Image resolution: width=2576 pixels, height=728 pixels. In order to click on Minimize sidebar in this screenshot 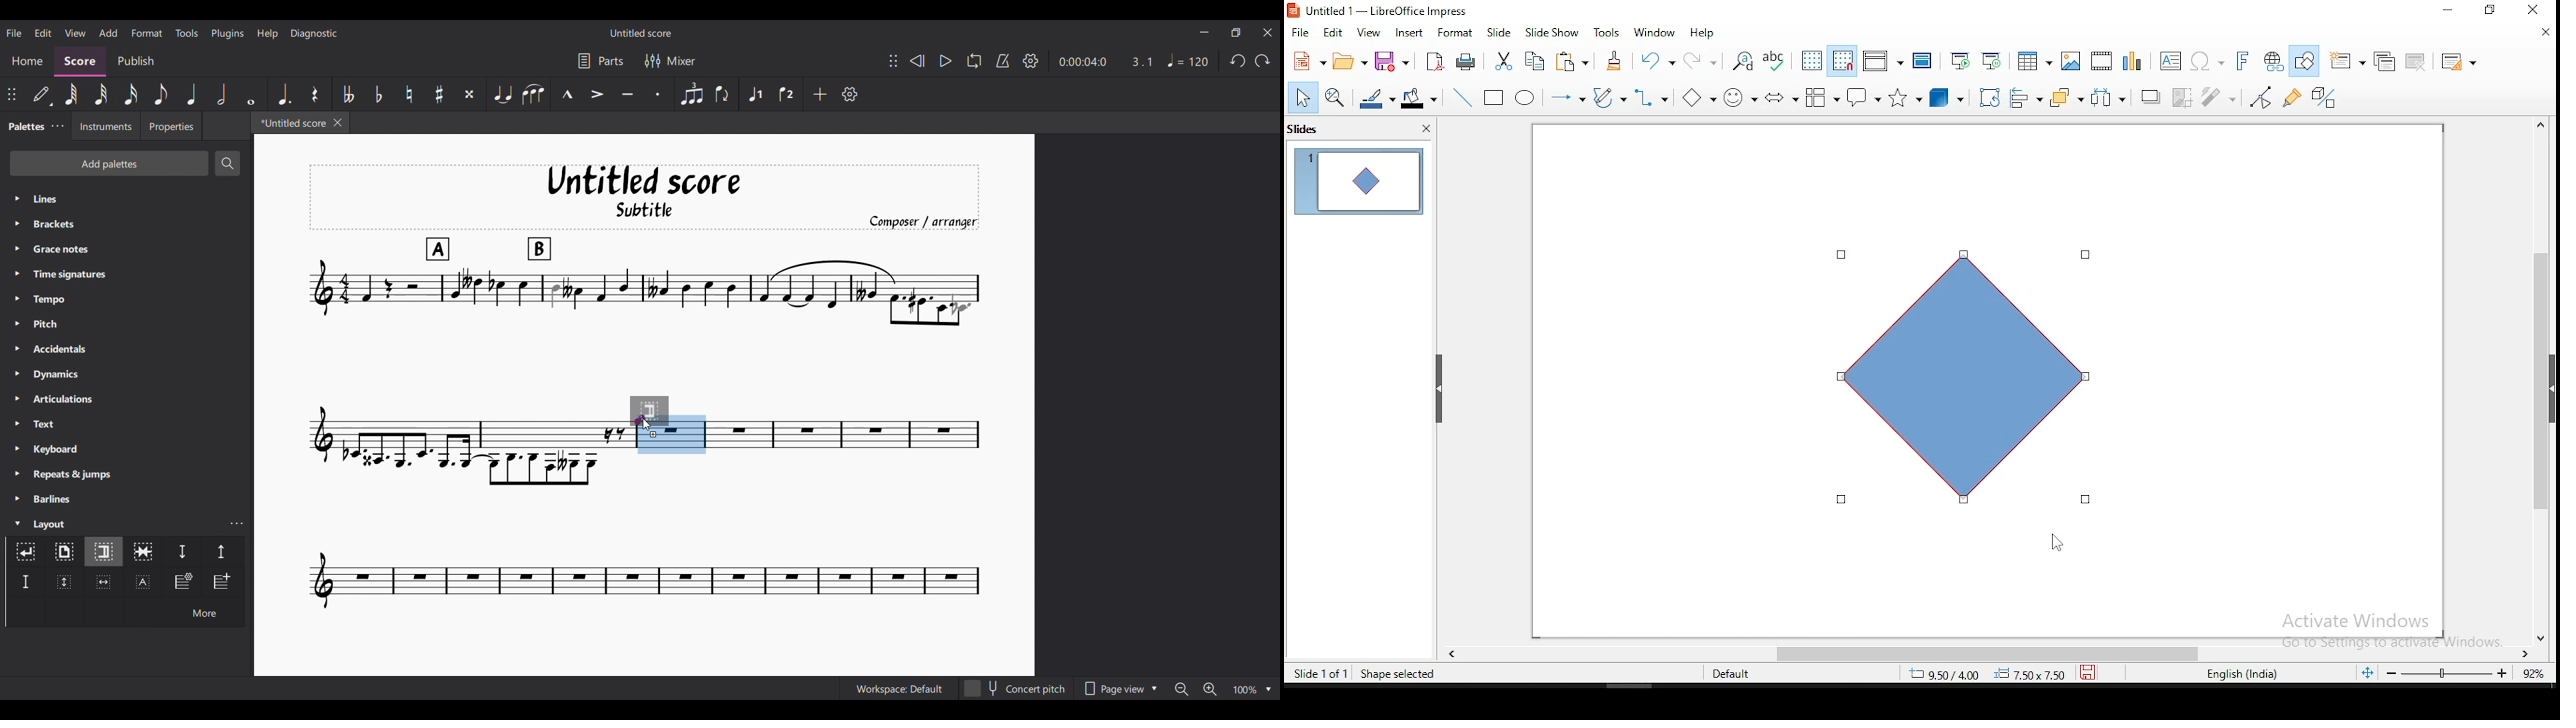, I will do `click(1438, 390)`.